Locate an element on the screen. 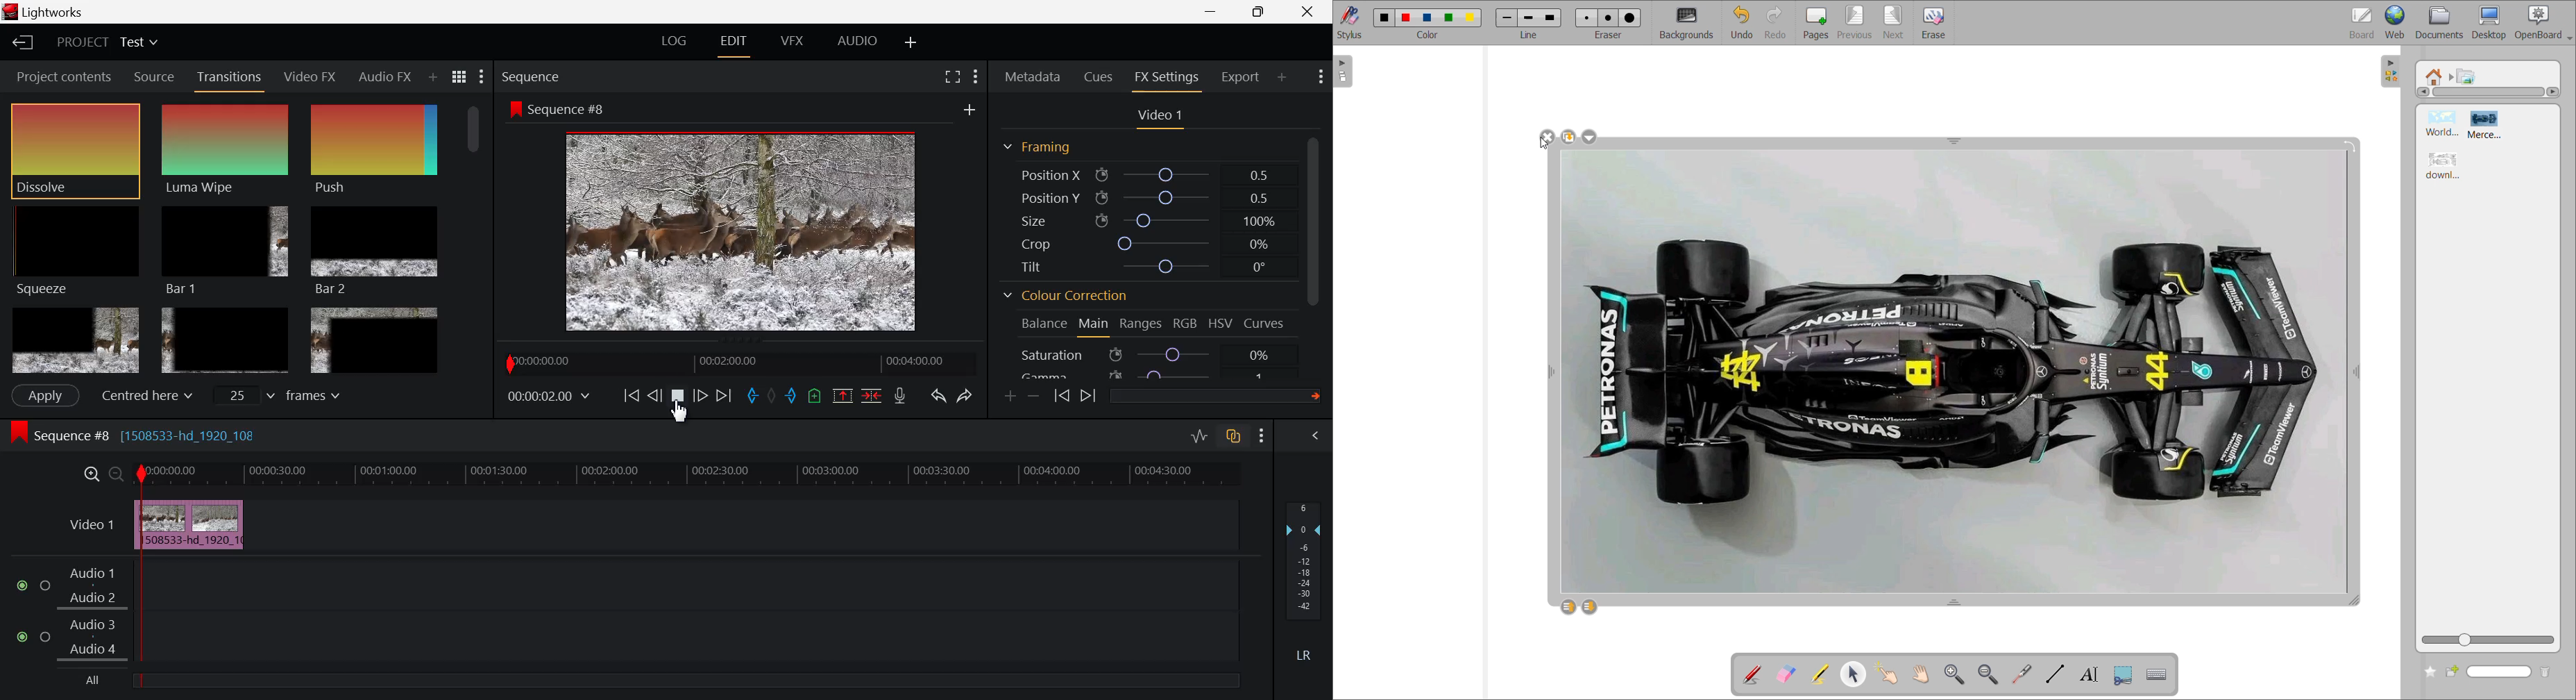 This screenshot has width=2576, height=700. select and modify objects is located at coordinates (1853, 674).